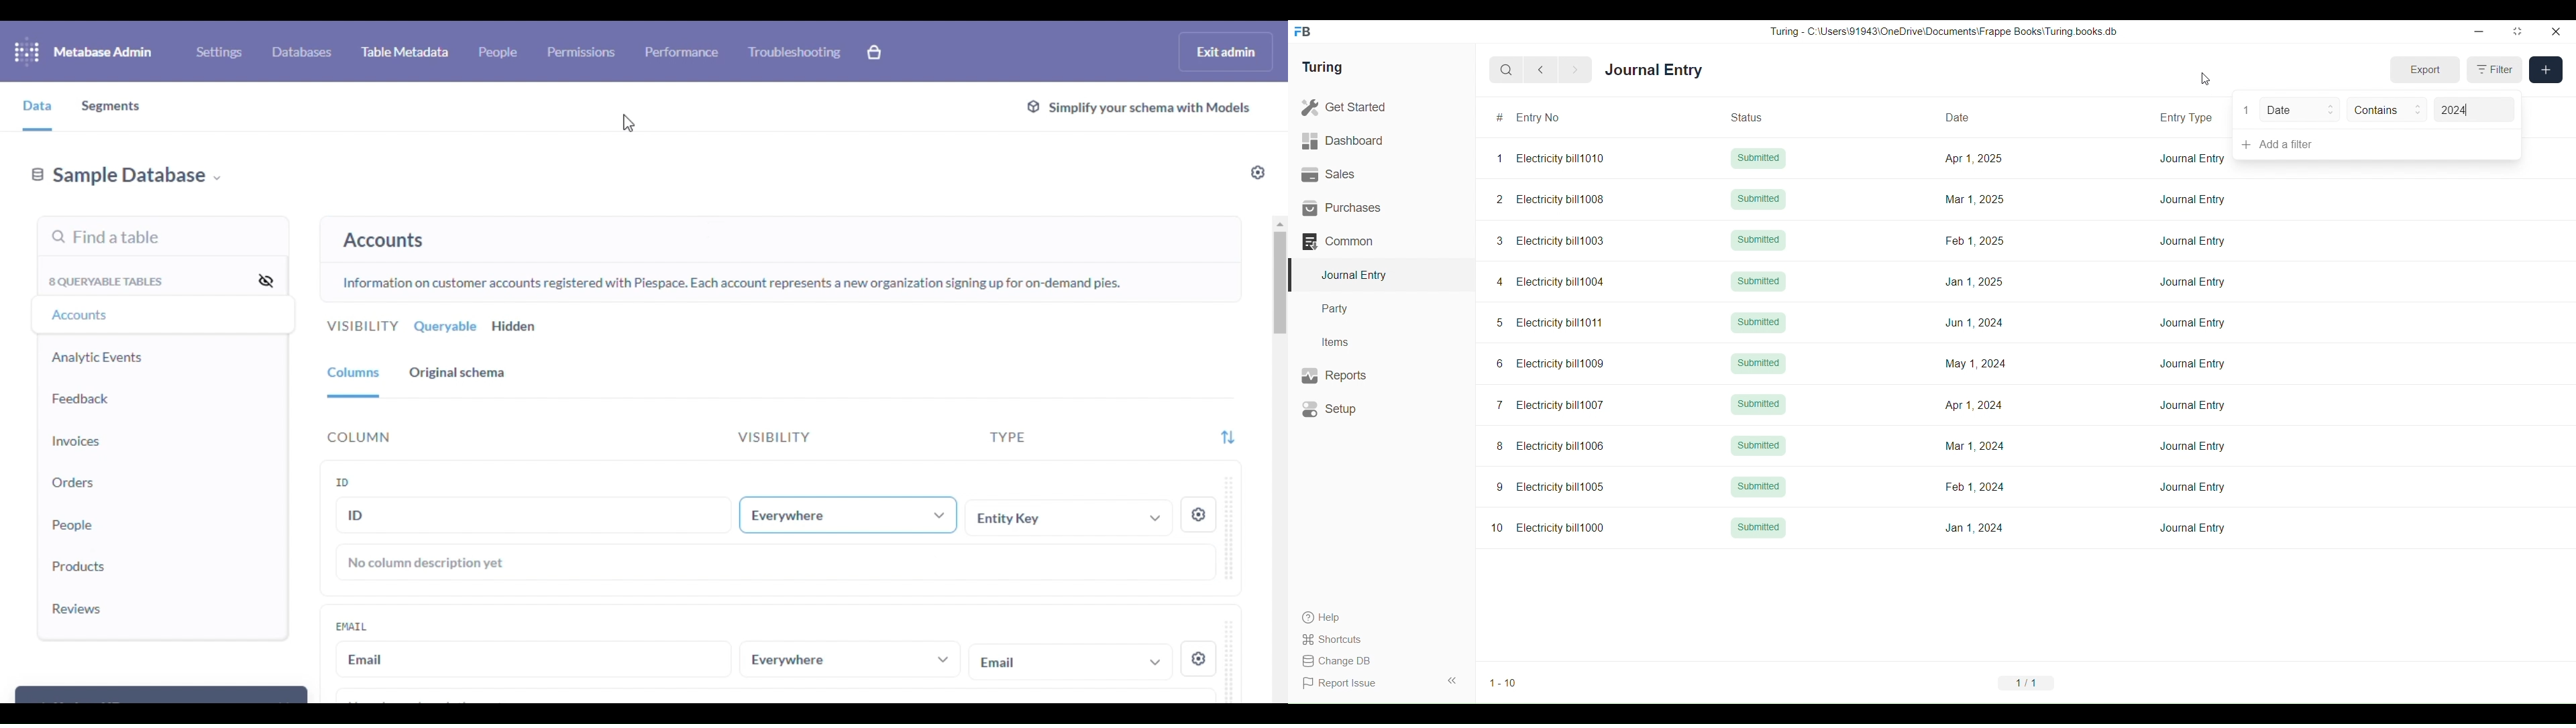 The height and width of the screenshot is (728, 2576). Describe the element at coordinates (83, 315) in the screenshot. I see `accounts` at that location.